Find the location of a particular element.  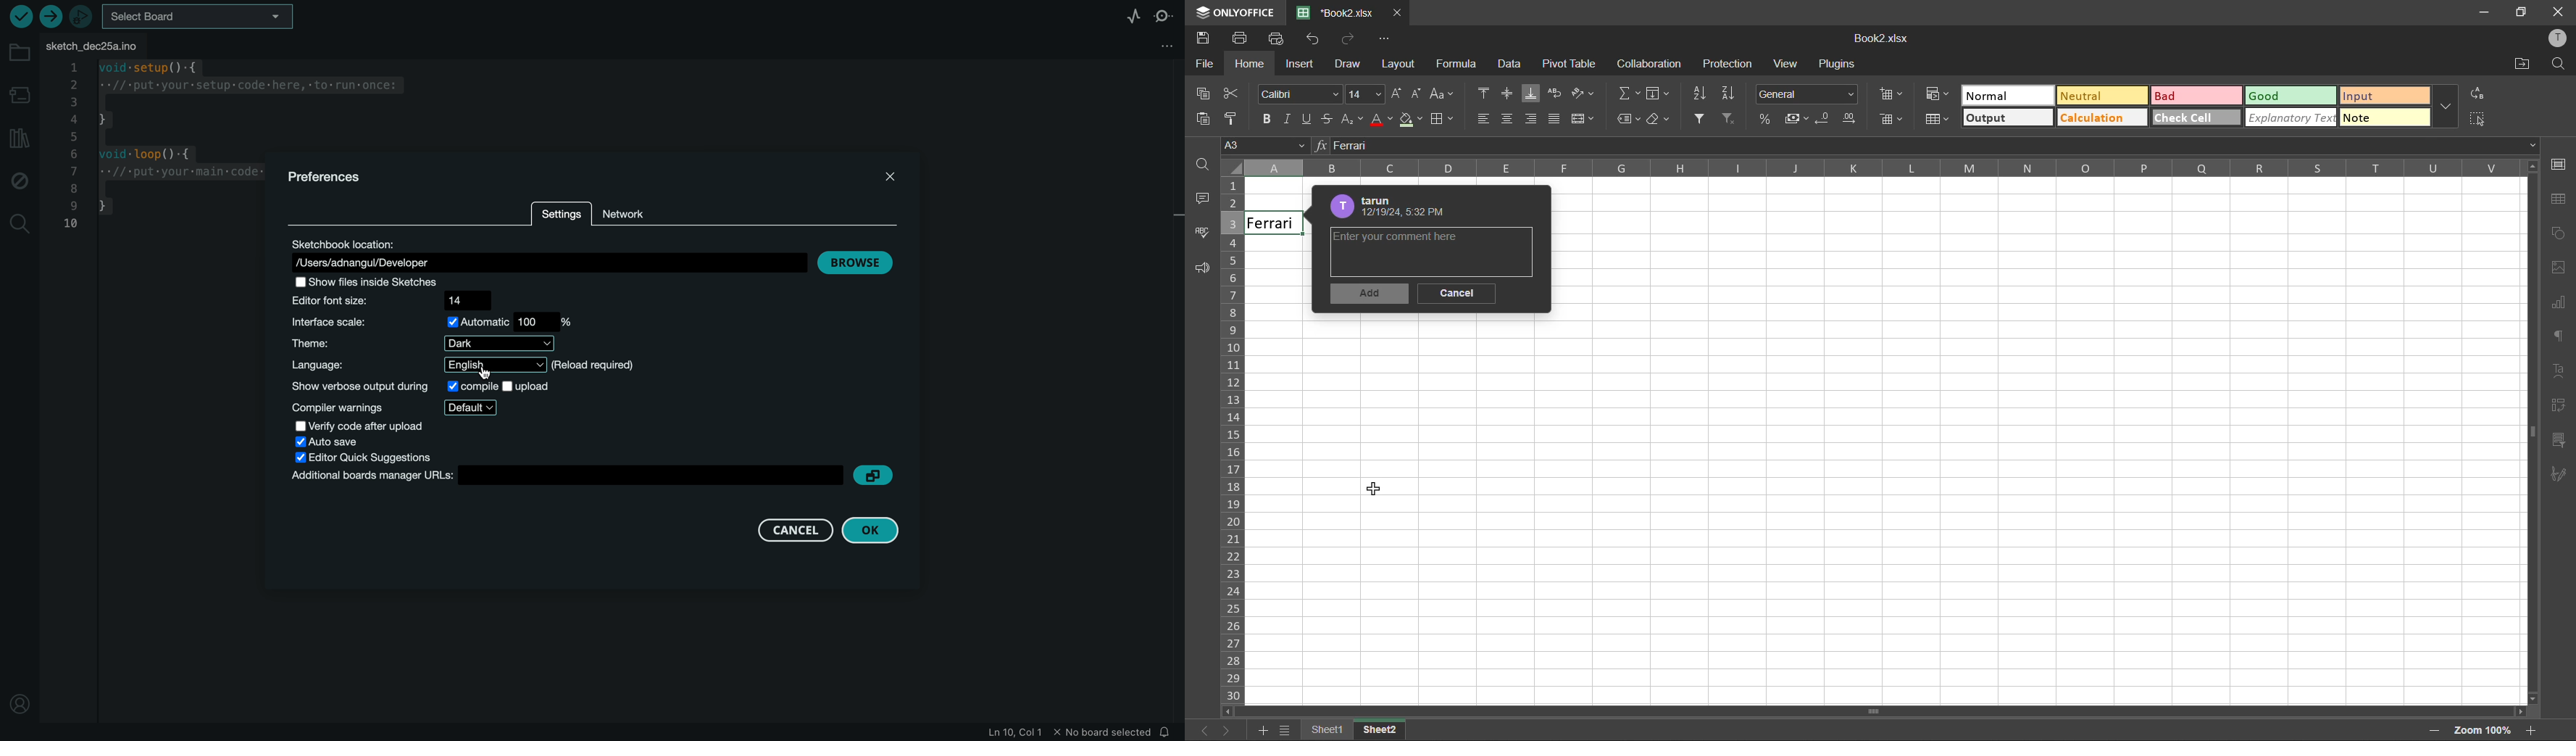

column names is located at coordinates (1875, 169).